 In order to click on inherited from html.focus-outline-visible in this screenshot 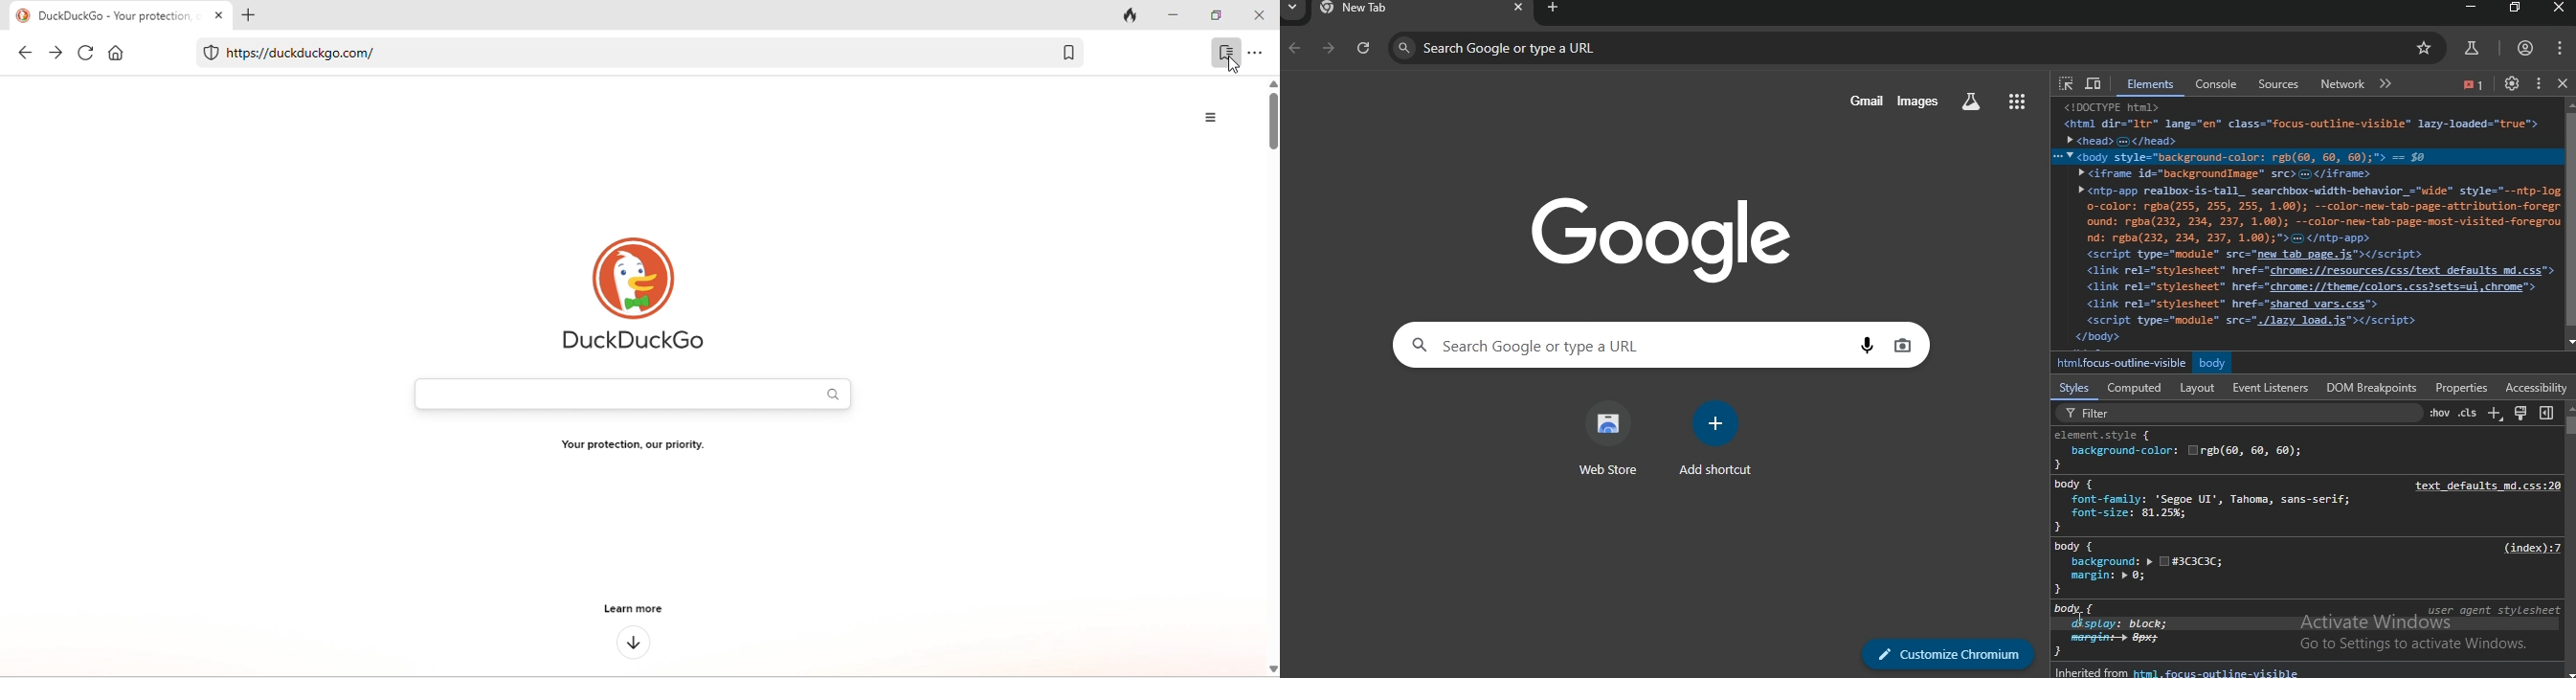, I will do `click(2179, 671)`.